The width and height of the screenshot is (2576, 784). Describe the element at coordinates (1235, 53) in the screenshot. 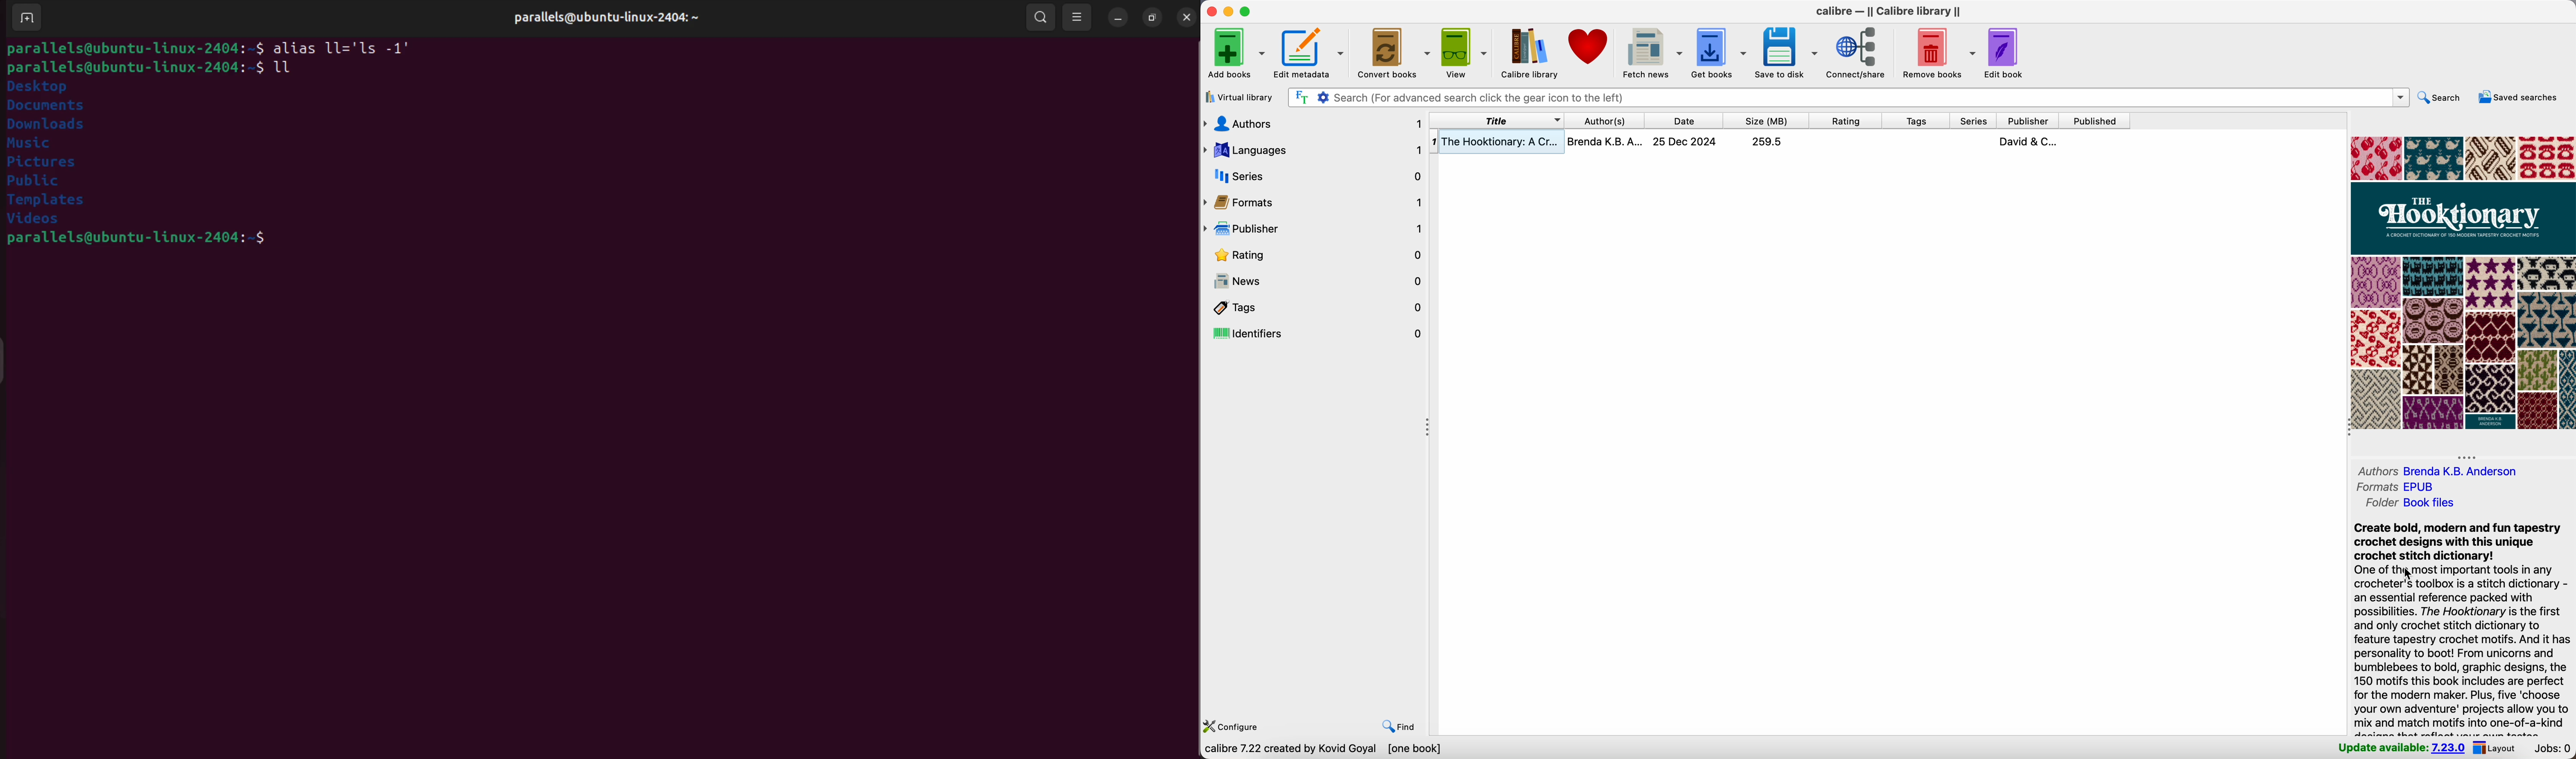

I see `add books` at that location.